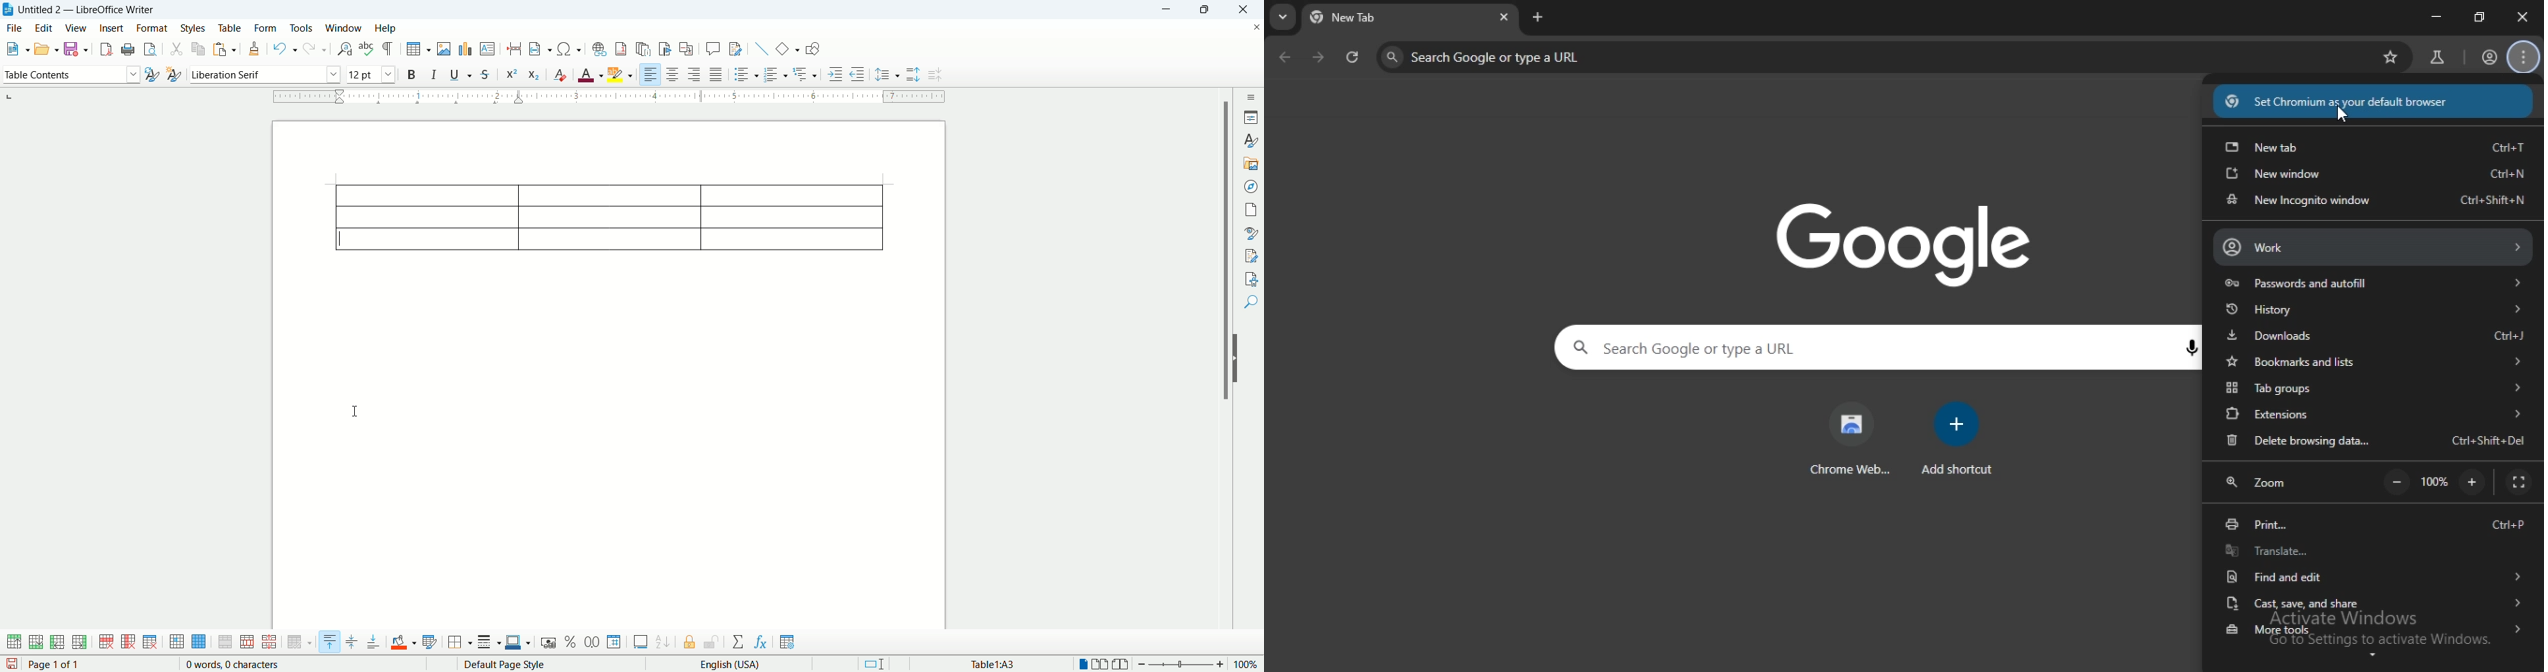  What do you see at coordinates (806, 74) in the screenshot?
I see `format outline` at bounding box center [806, 74].